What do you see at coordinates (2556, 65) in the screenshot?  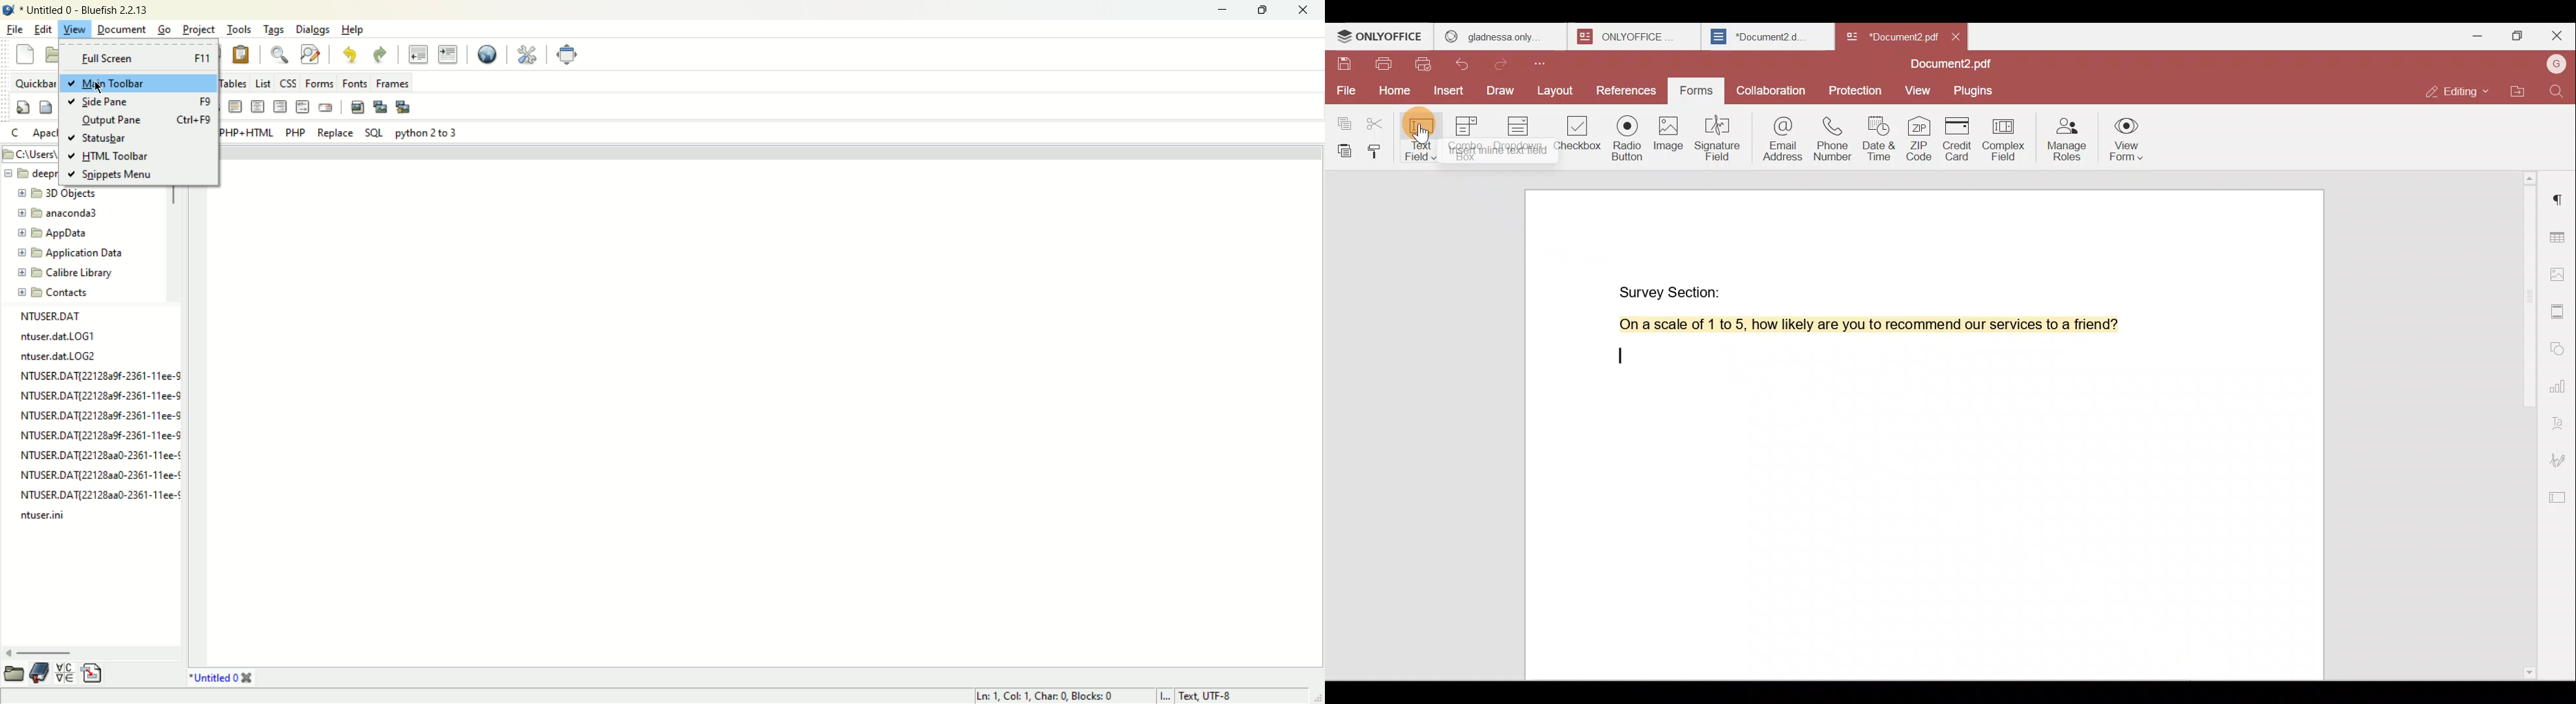 I see `Account name` at bounding box center [2556, 65].